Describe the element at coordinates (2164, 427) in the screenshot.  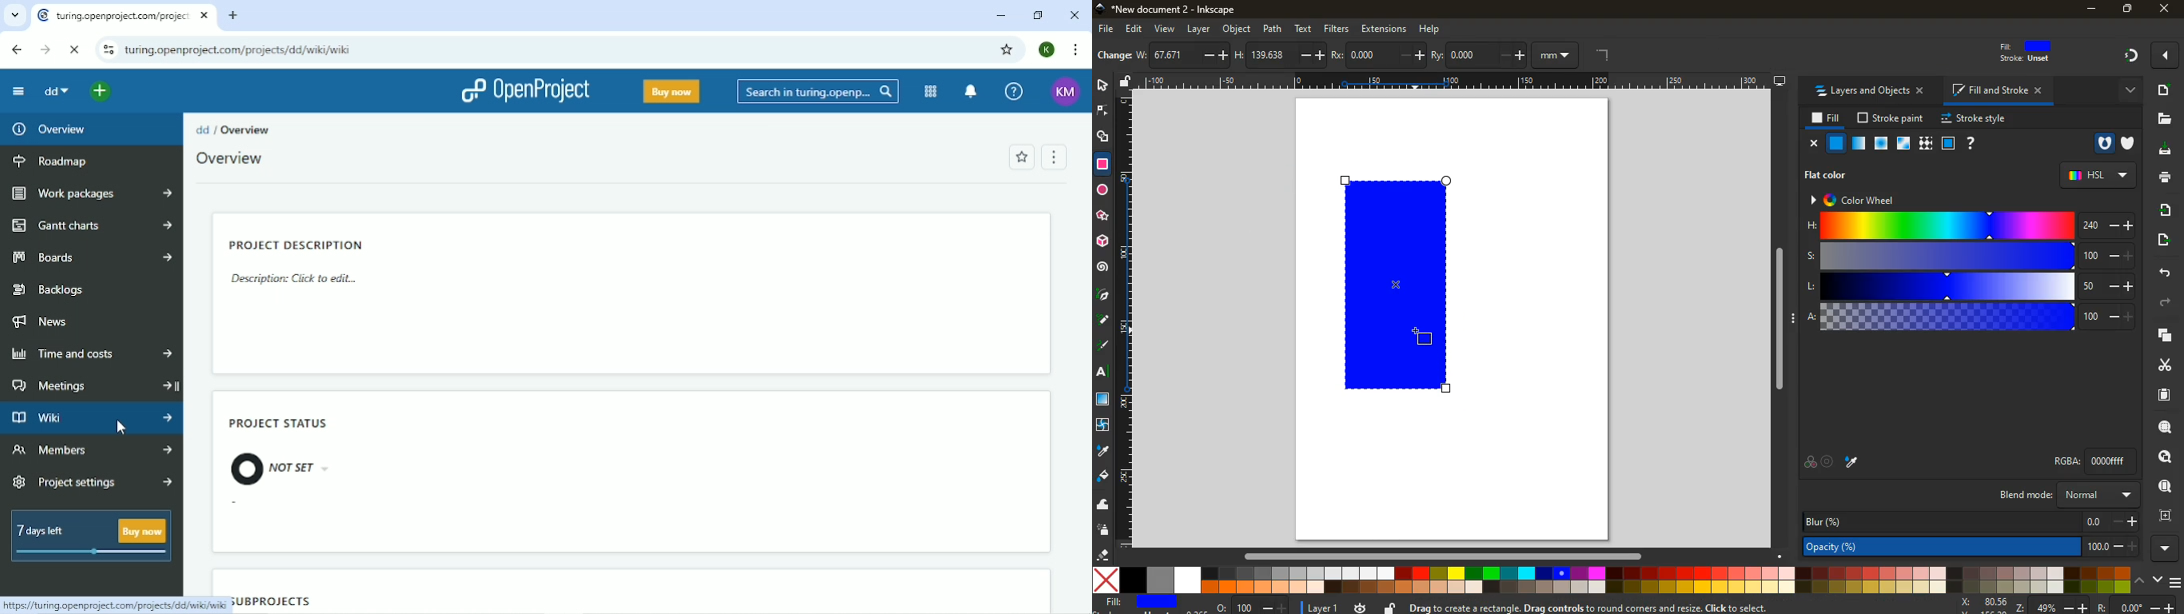
I see `search` at that location.